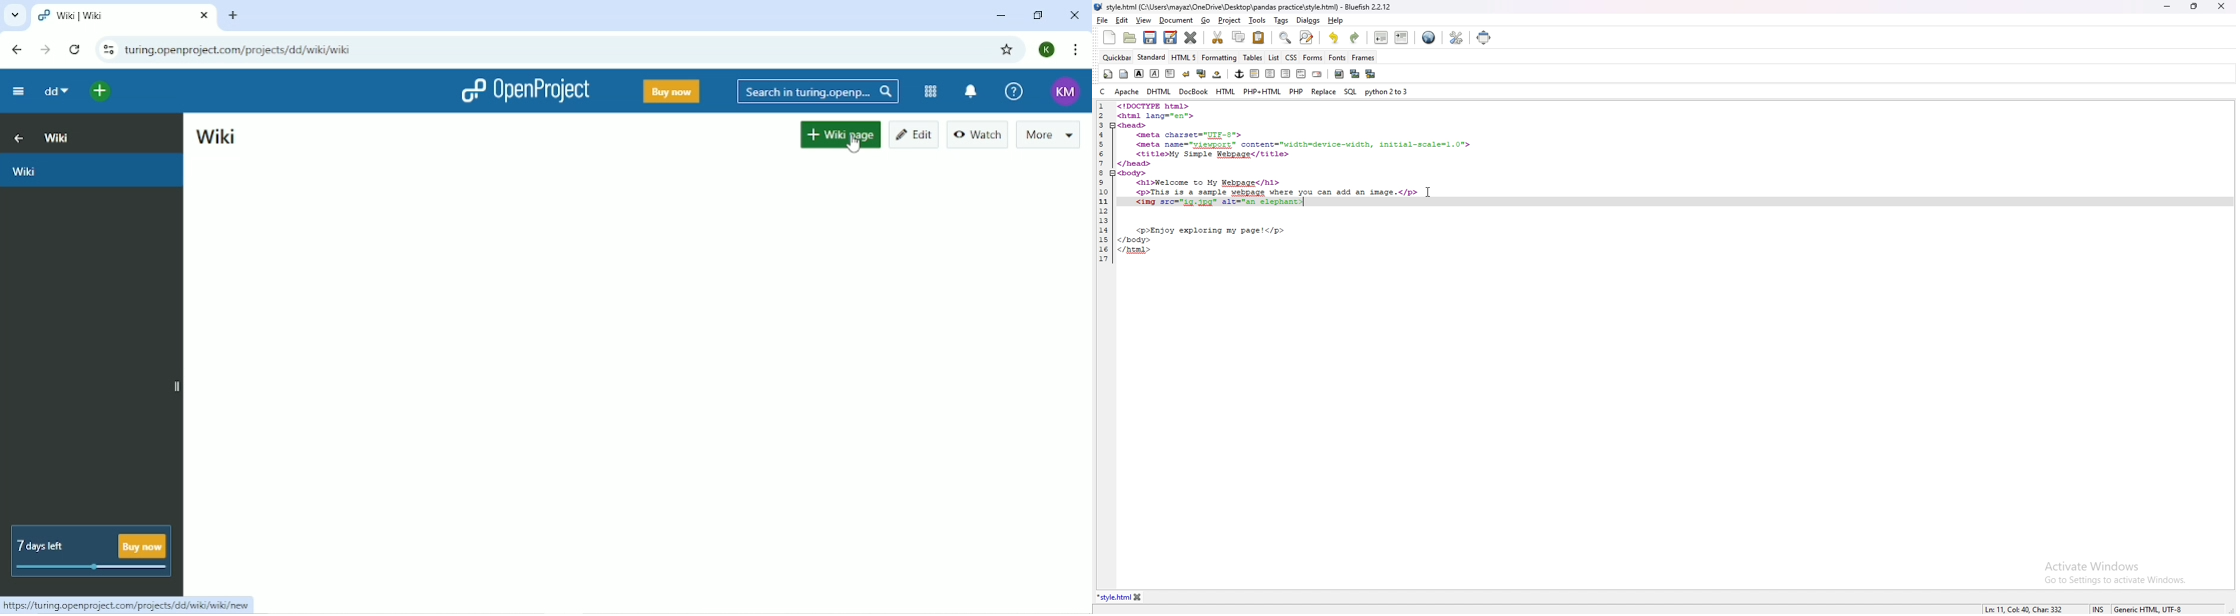 This screenshot has width=2240, height=616. Describe the element at coordinates (1337, 57) in the screenshot. I see `fonts` at that location.